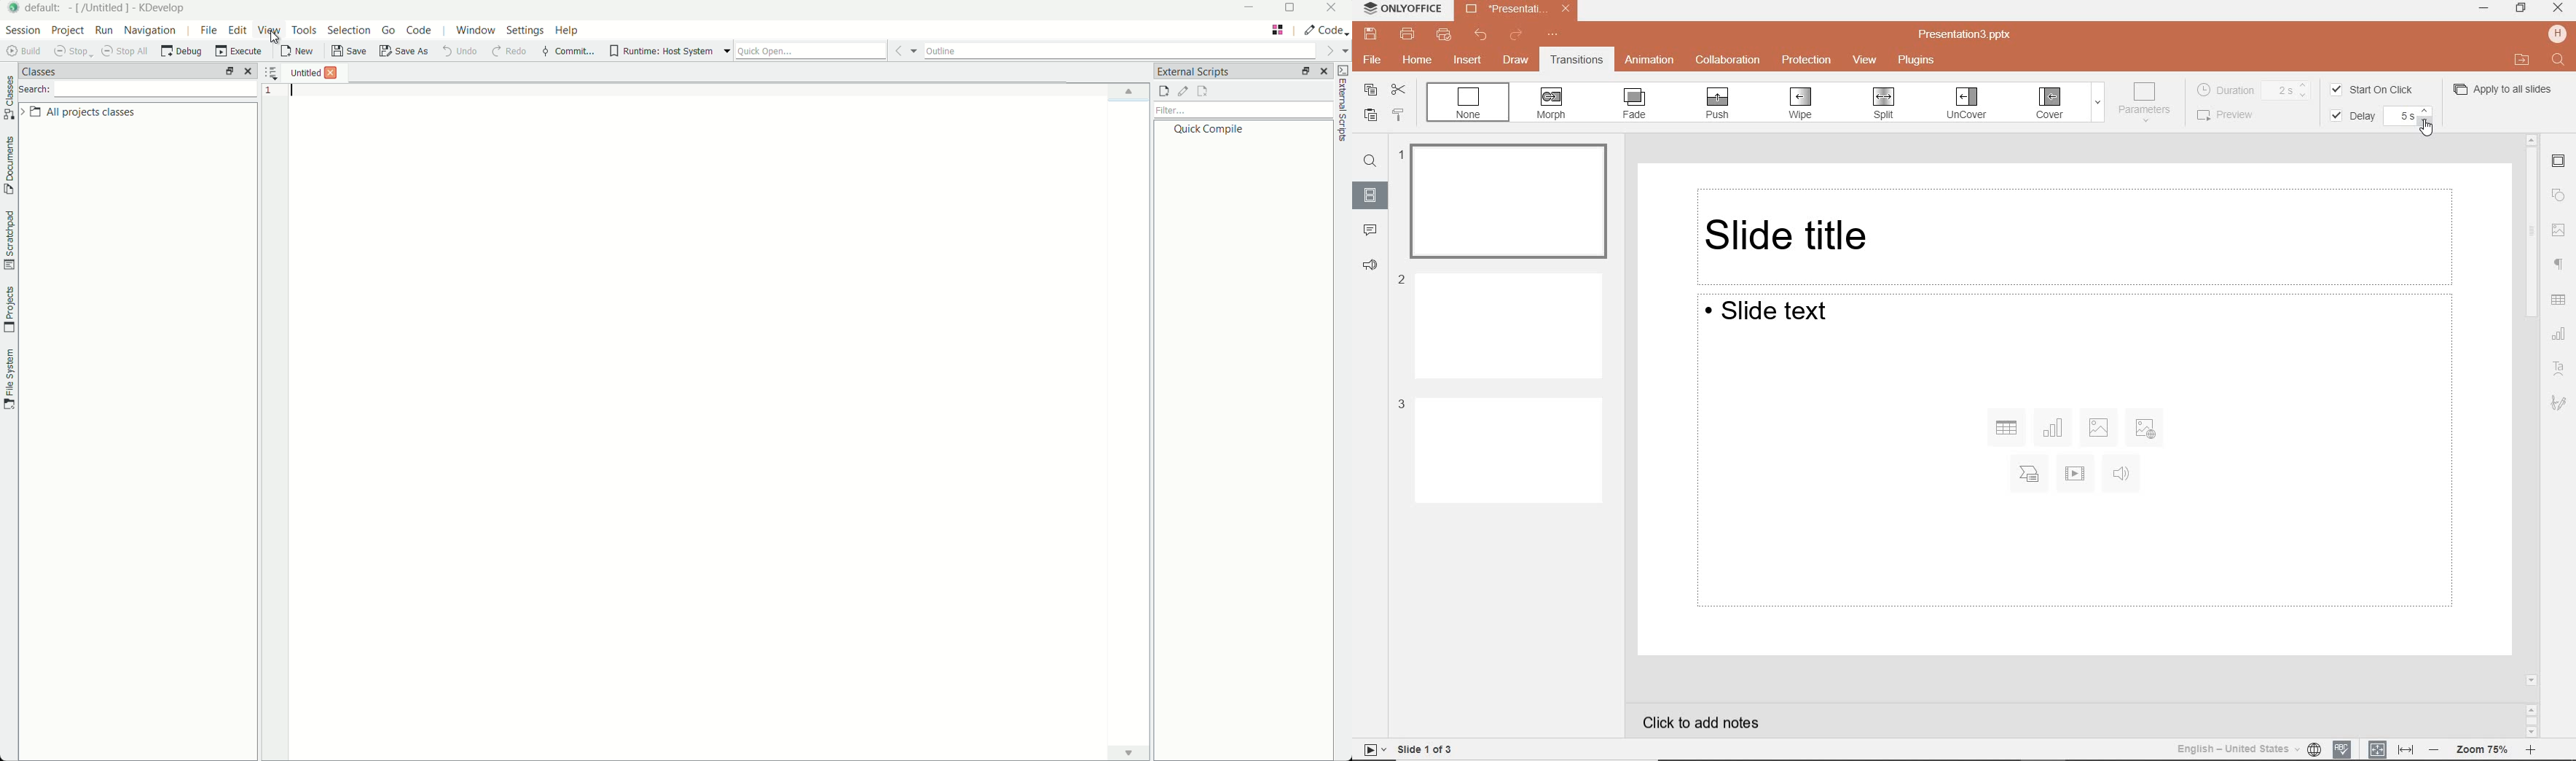 This screenshot has height=784, width=2576. What do you see at coordinates (2407, 117) in the screenshot?
I see `DELAYED BY 5 SEC` at bounding box center [2407, 117].